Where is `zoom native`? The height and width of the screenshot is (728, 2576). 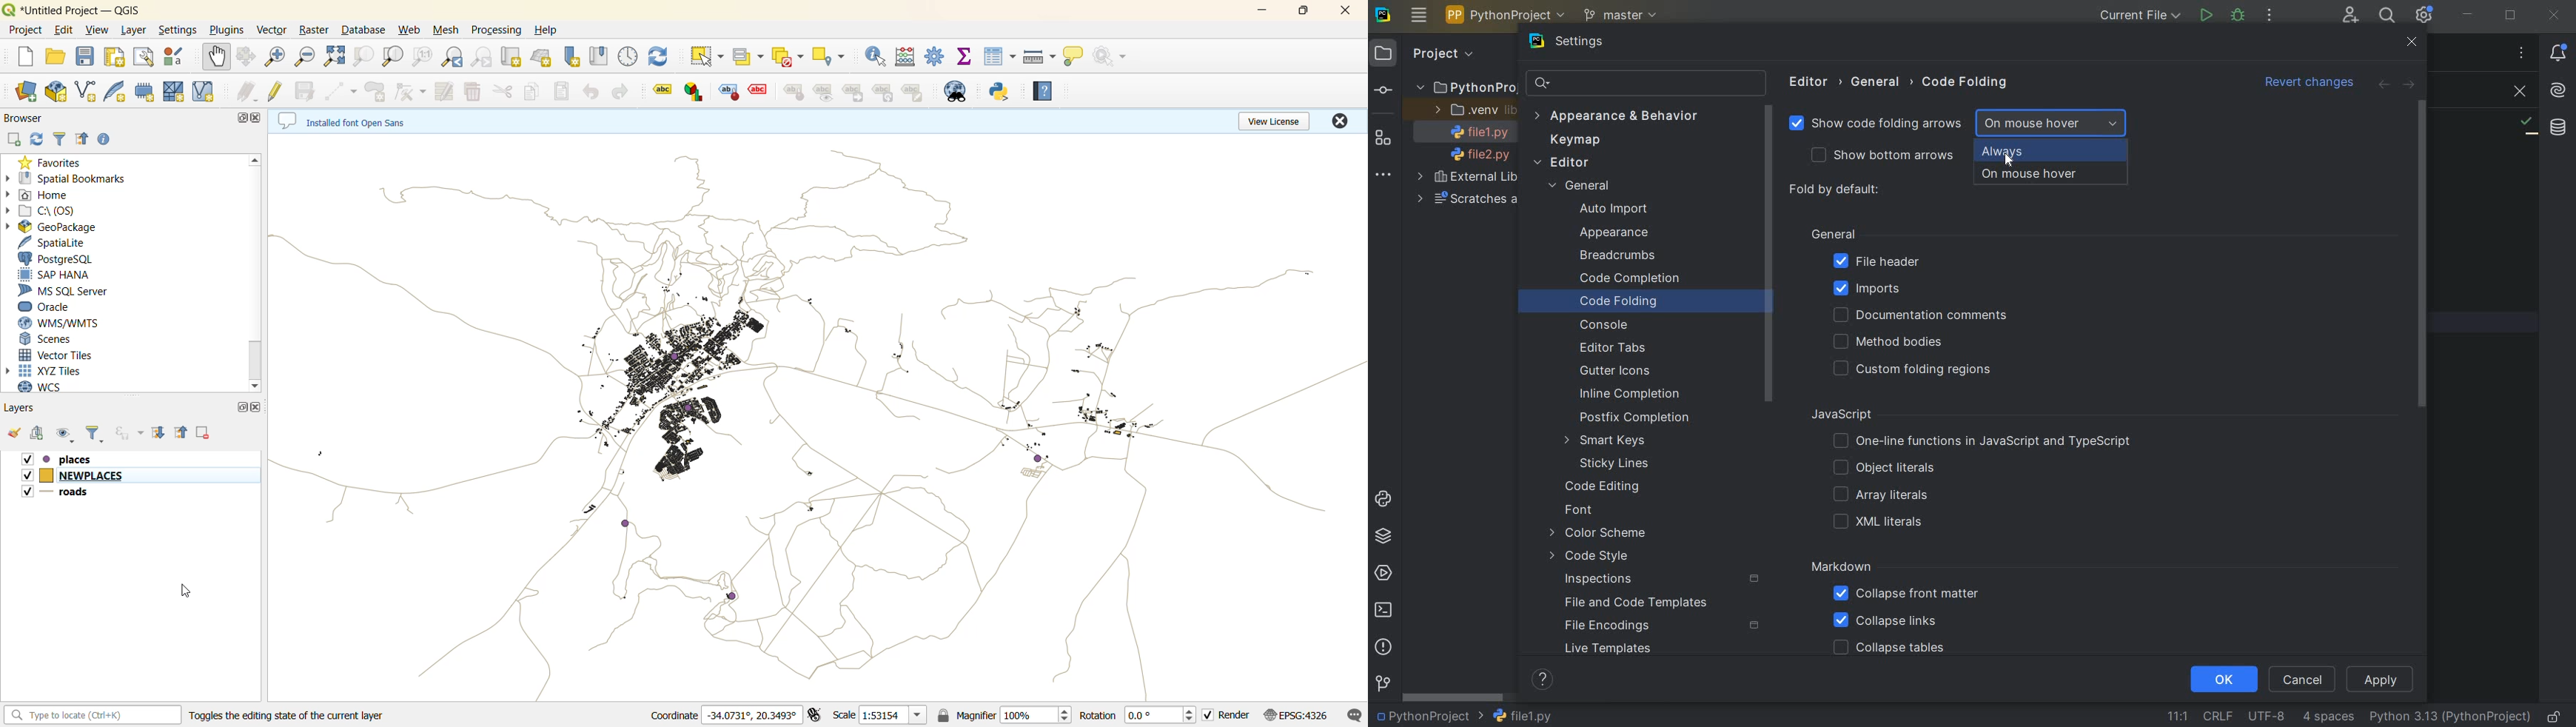 zoom native is located at coordinates (424, 59).